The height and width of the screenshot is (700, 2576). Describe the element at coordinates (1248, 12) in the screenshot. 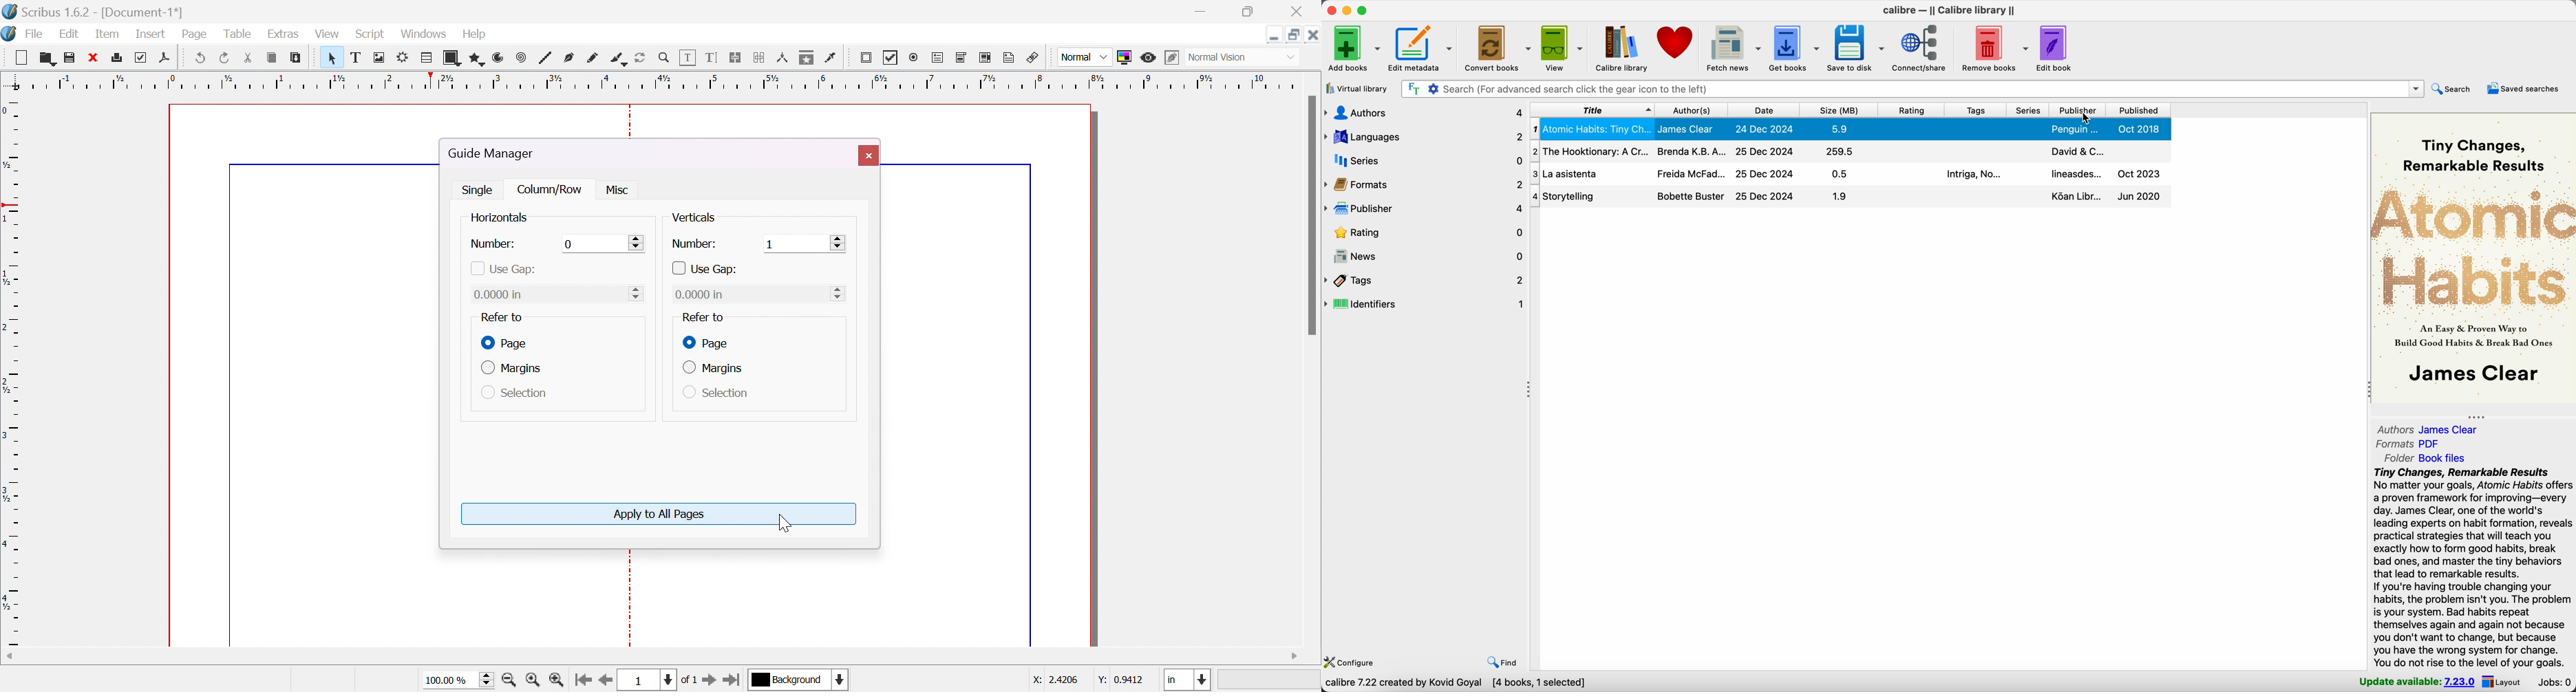

I see `restore down` at that location.